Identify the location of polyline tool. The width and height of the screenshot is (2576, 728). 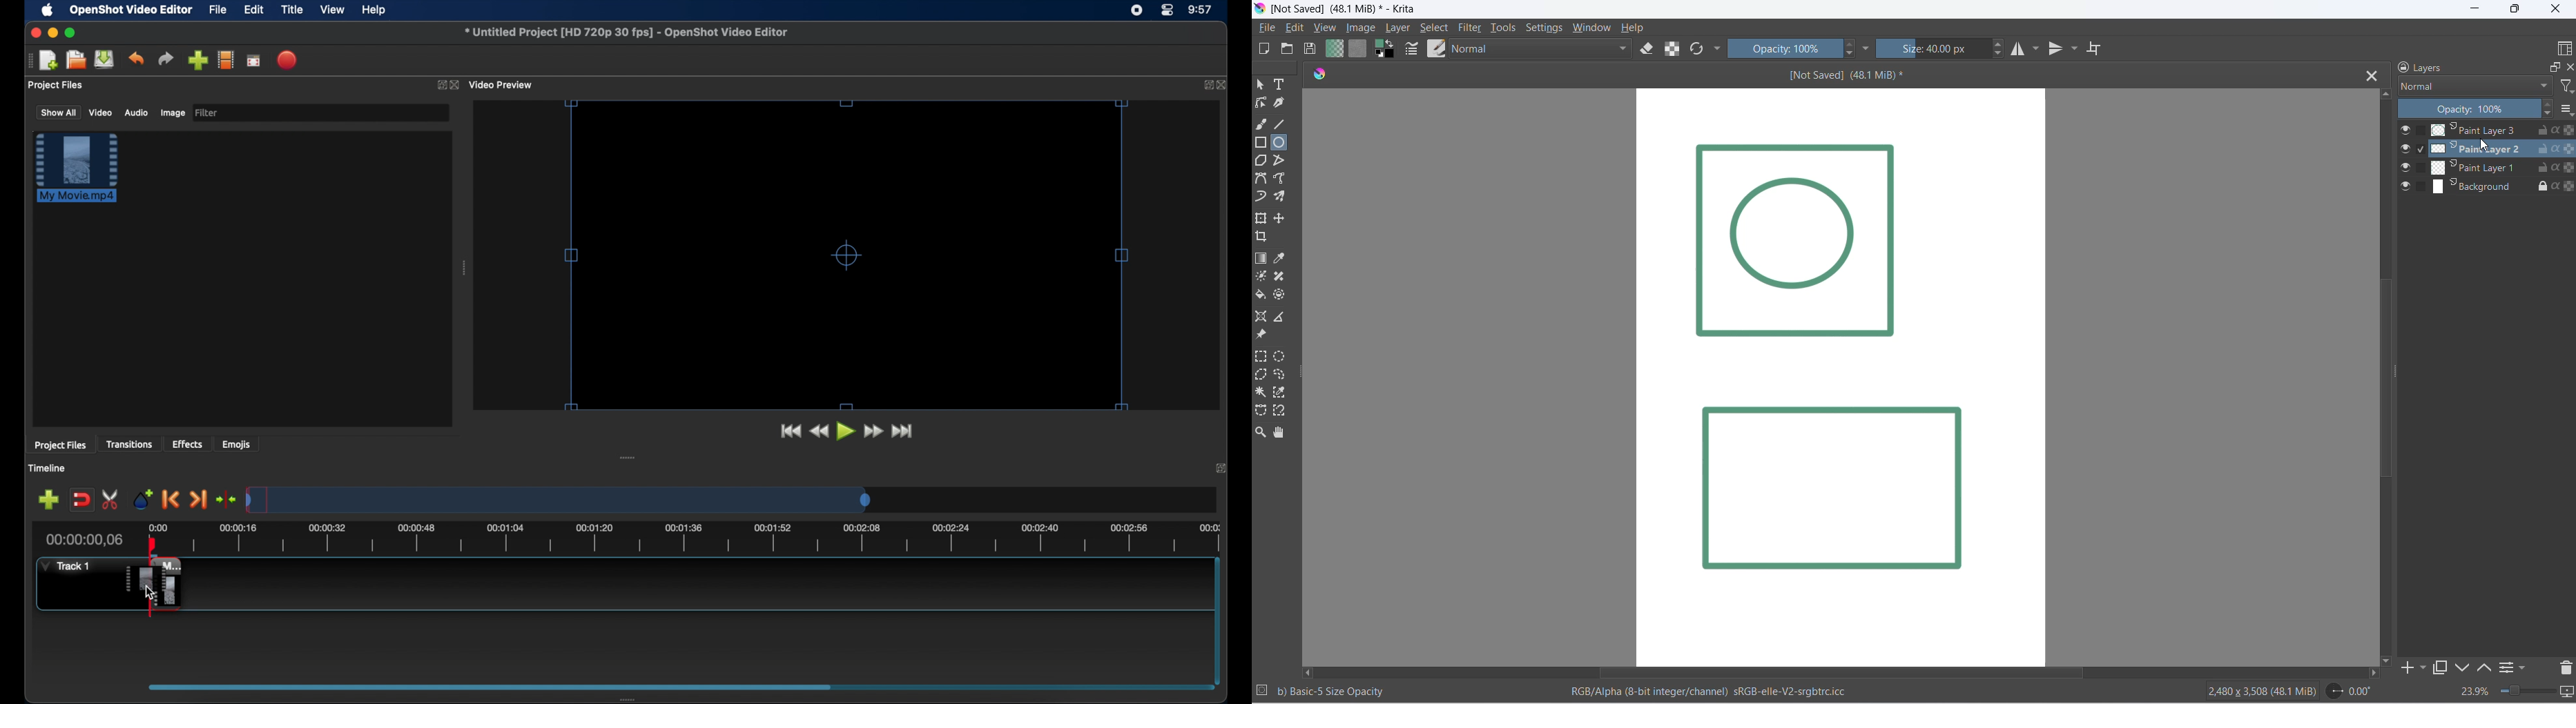
(1286, 161).